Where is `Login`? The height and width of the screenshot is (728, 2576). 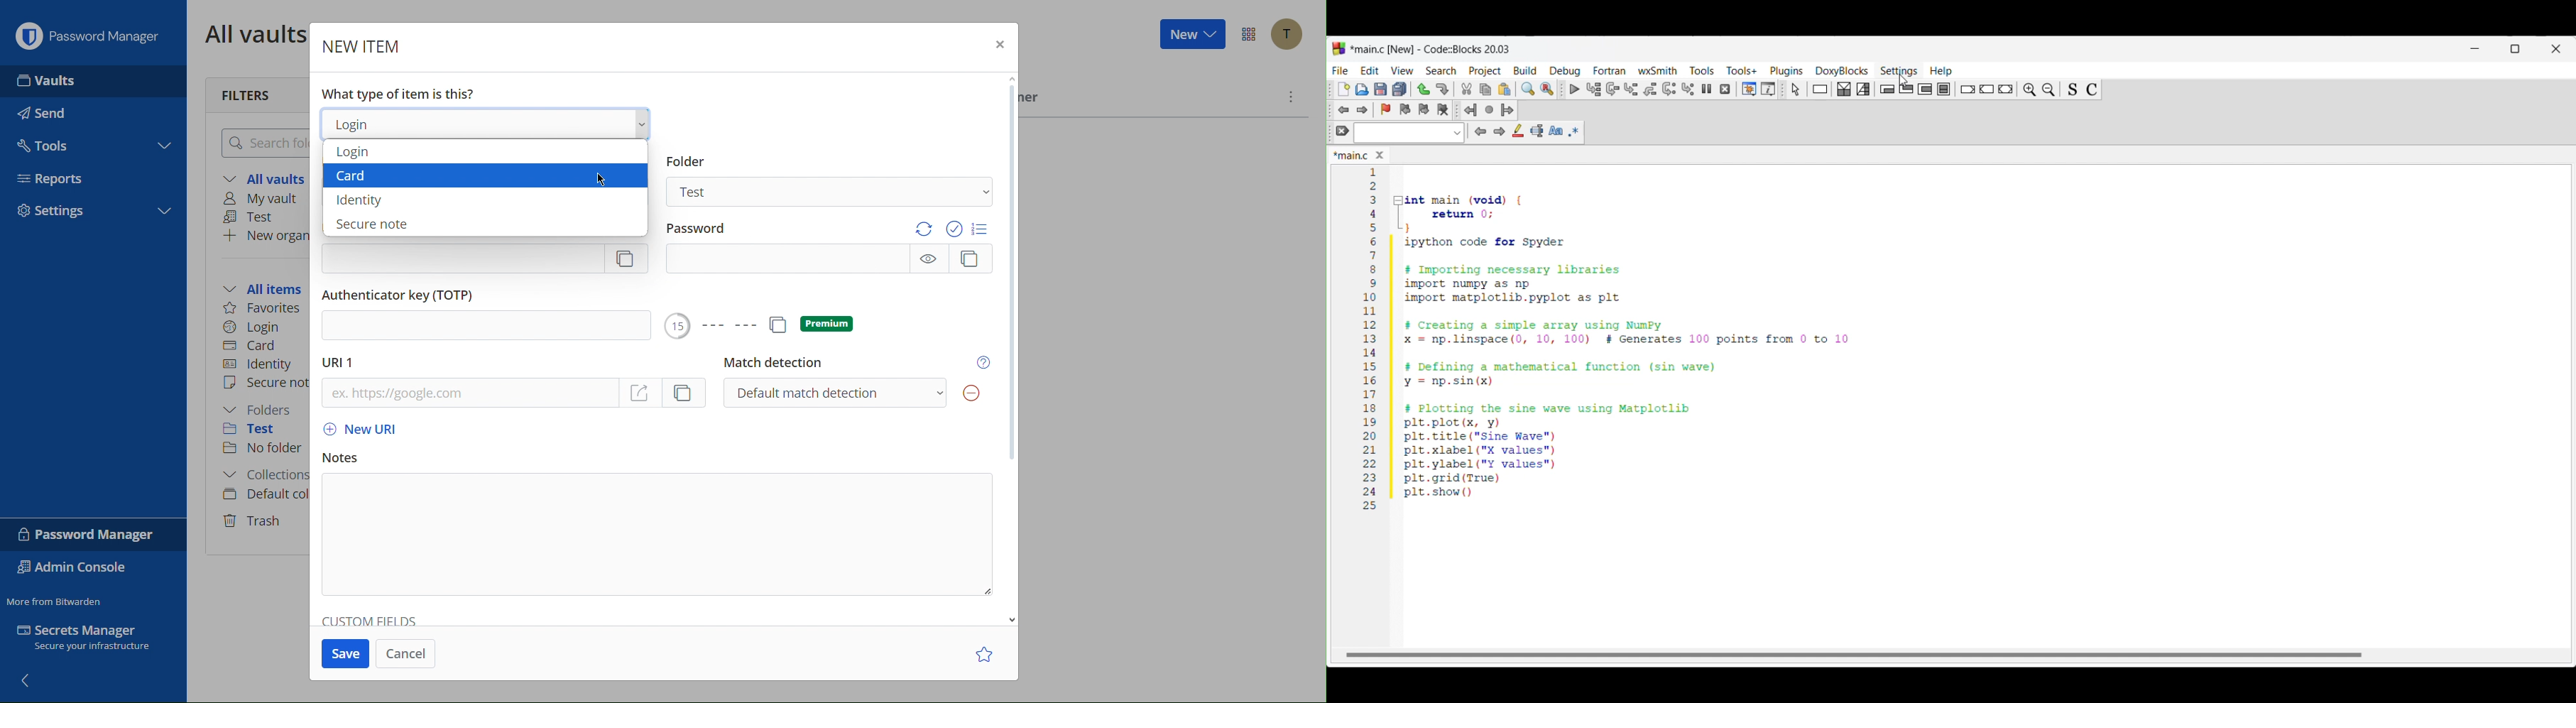
Login is located at coordinates (486, 125).